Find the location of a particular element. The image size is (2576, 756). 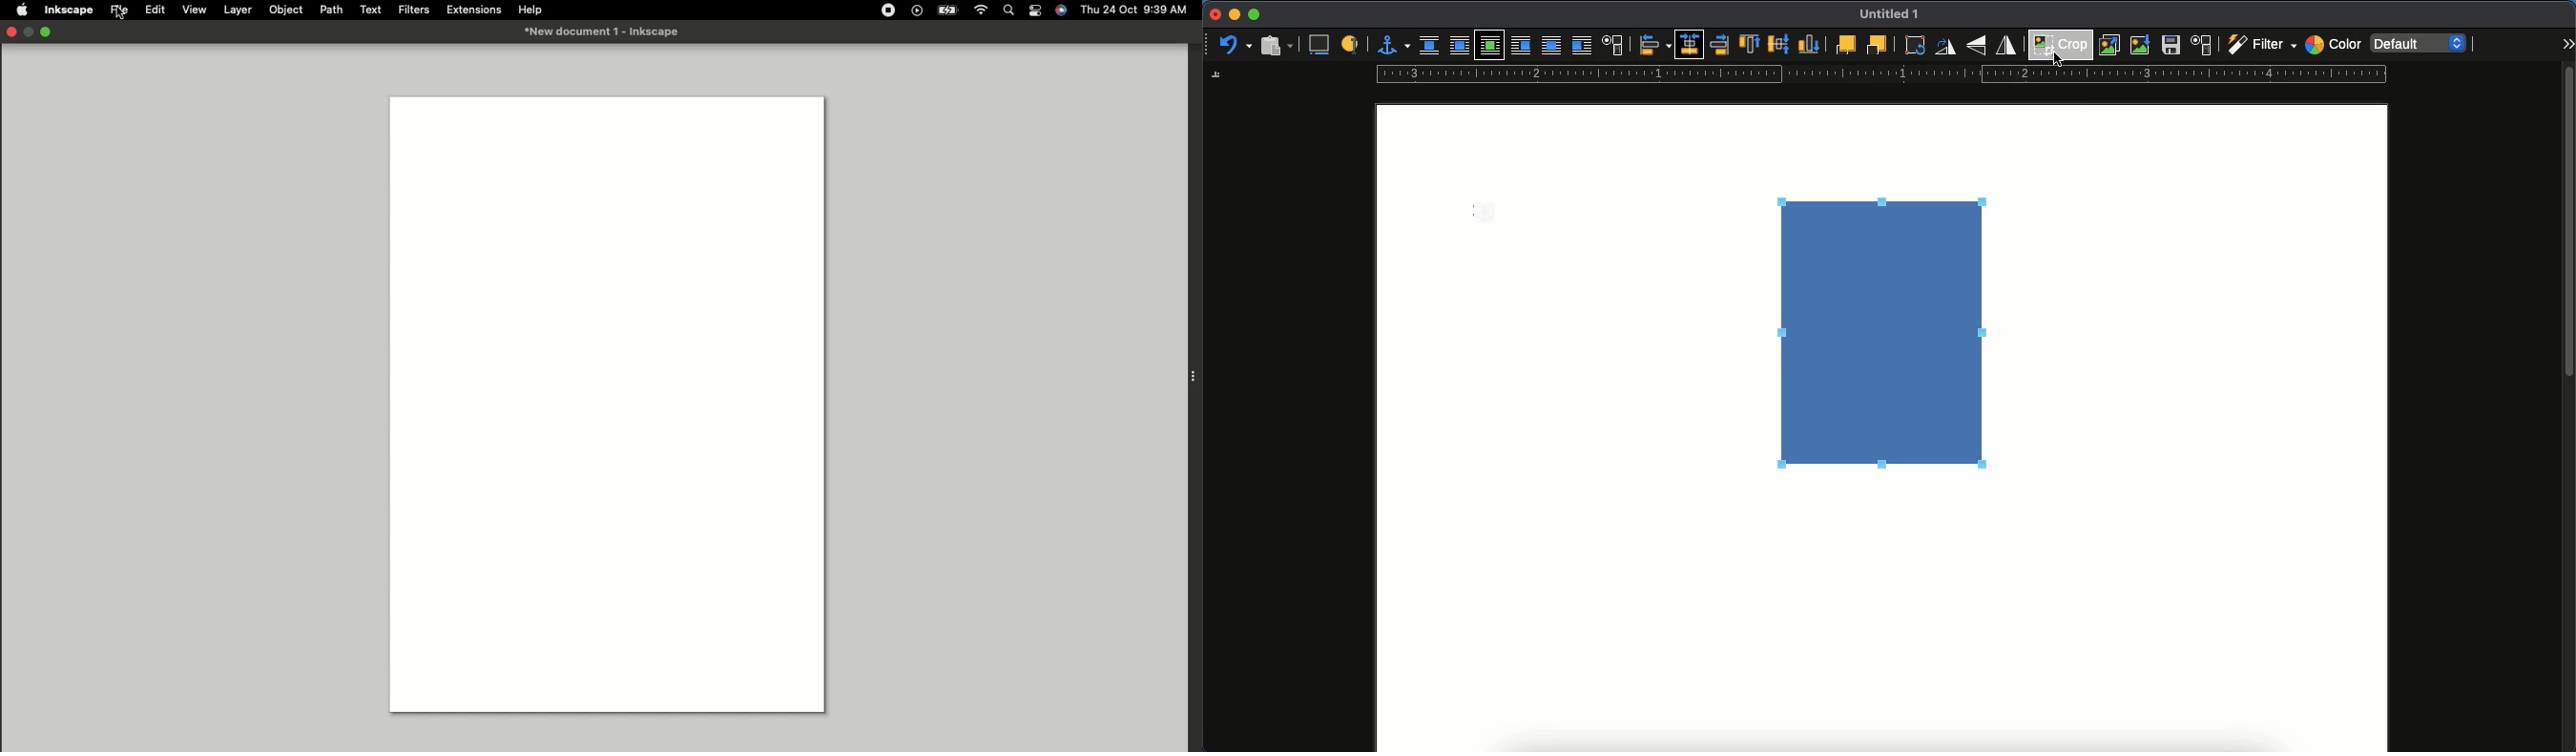

rotate is located at coordinates (1912, 45).